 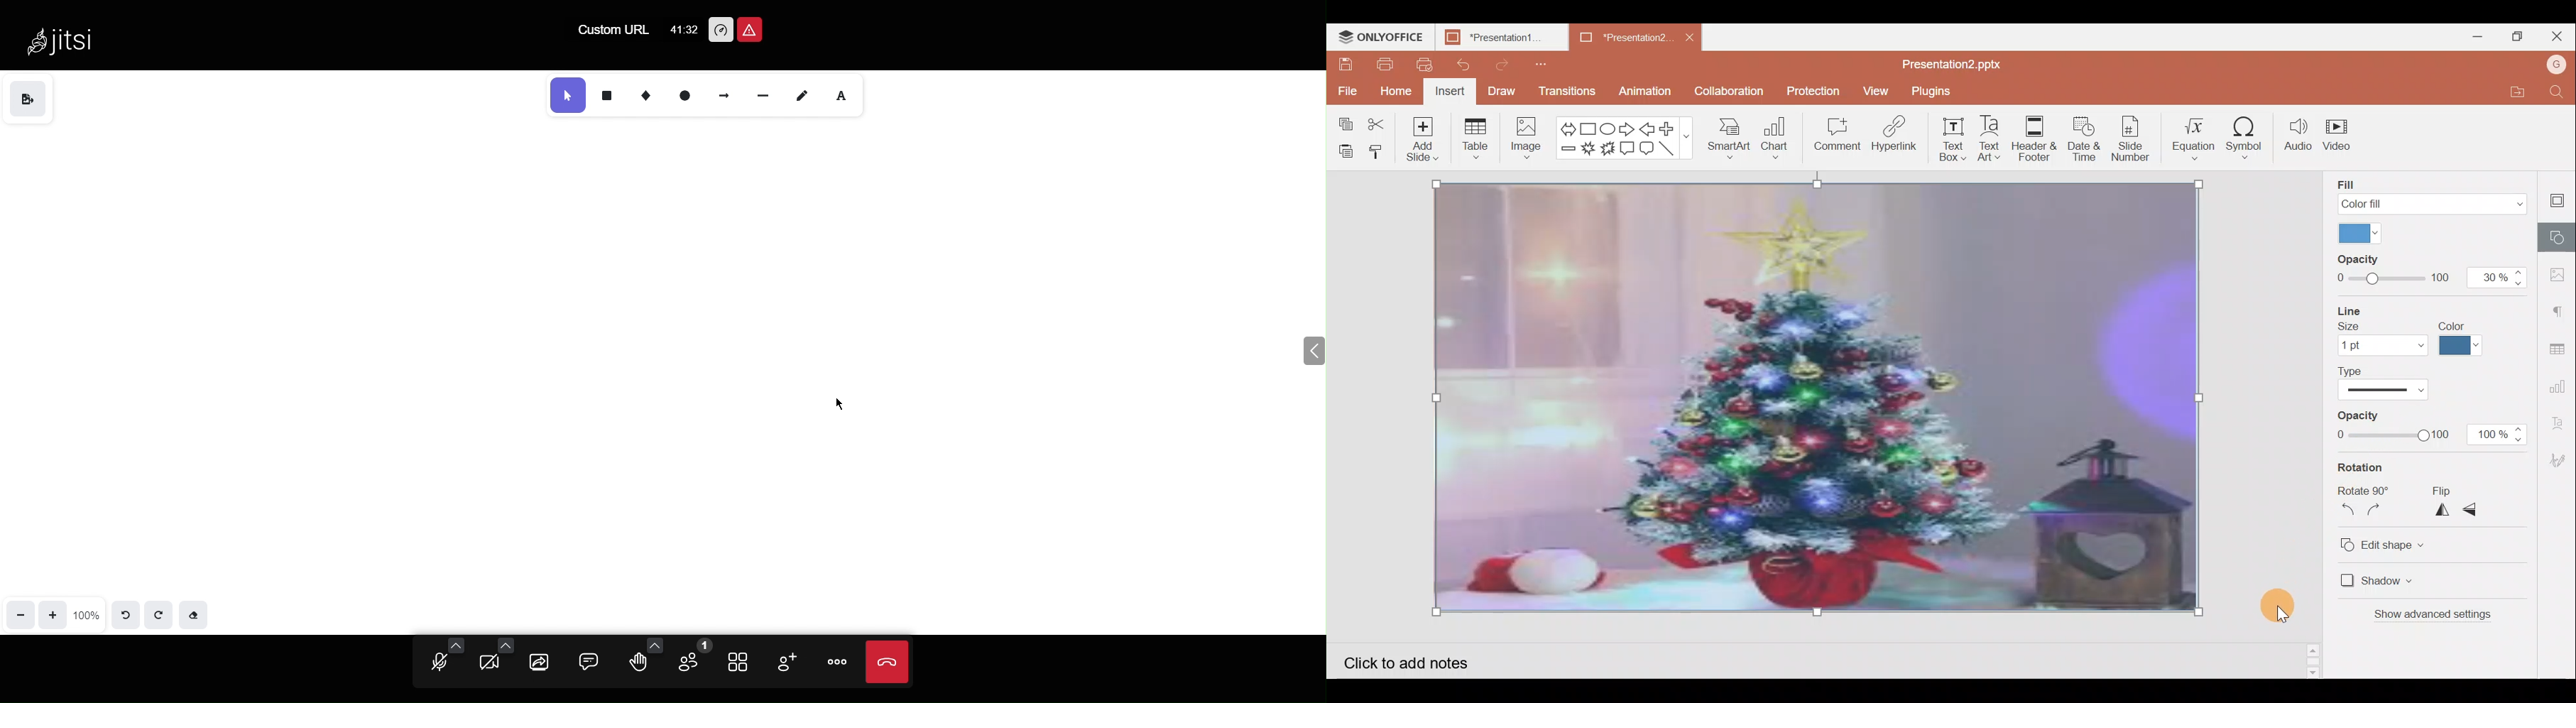 What do you see at coordinates (124, 614) in the screenshot?
I see `Rotate CCW` at bounding box center [124, 614].